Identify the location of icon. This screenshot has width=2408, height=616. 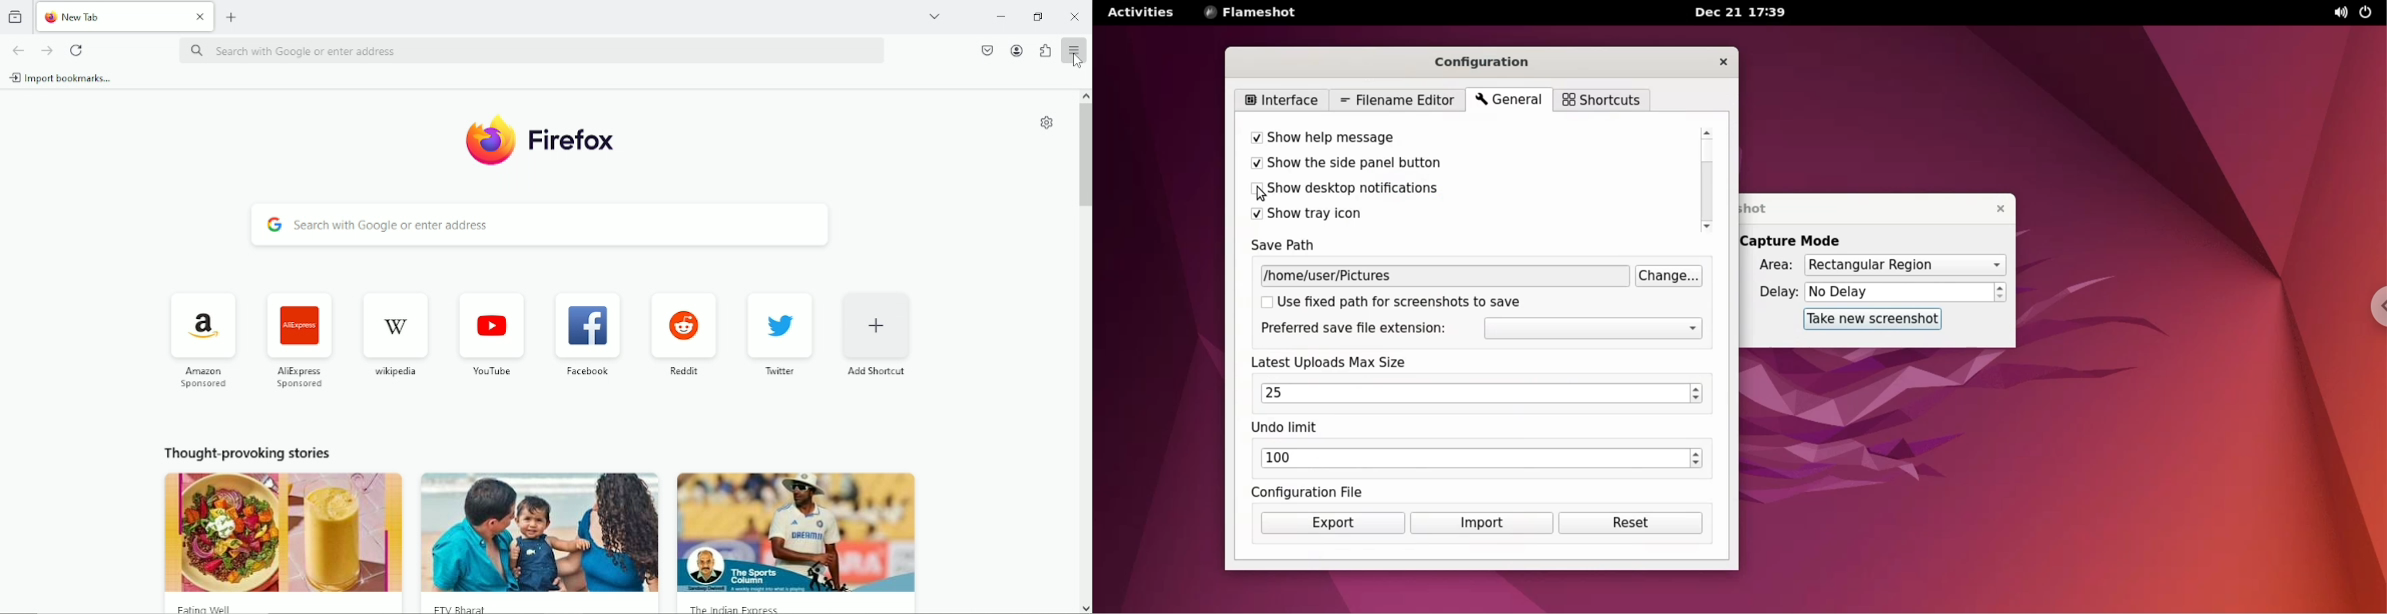
(198, 328).